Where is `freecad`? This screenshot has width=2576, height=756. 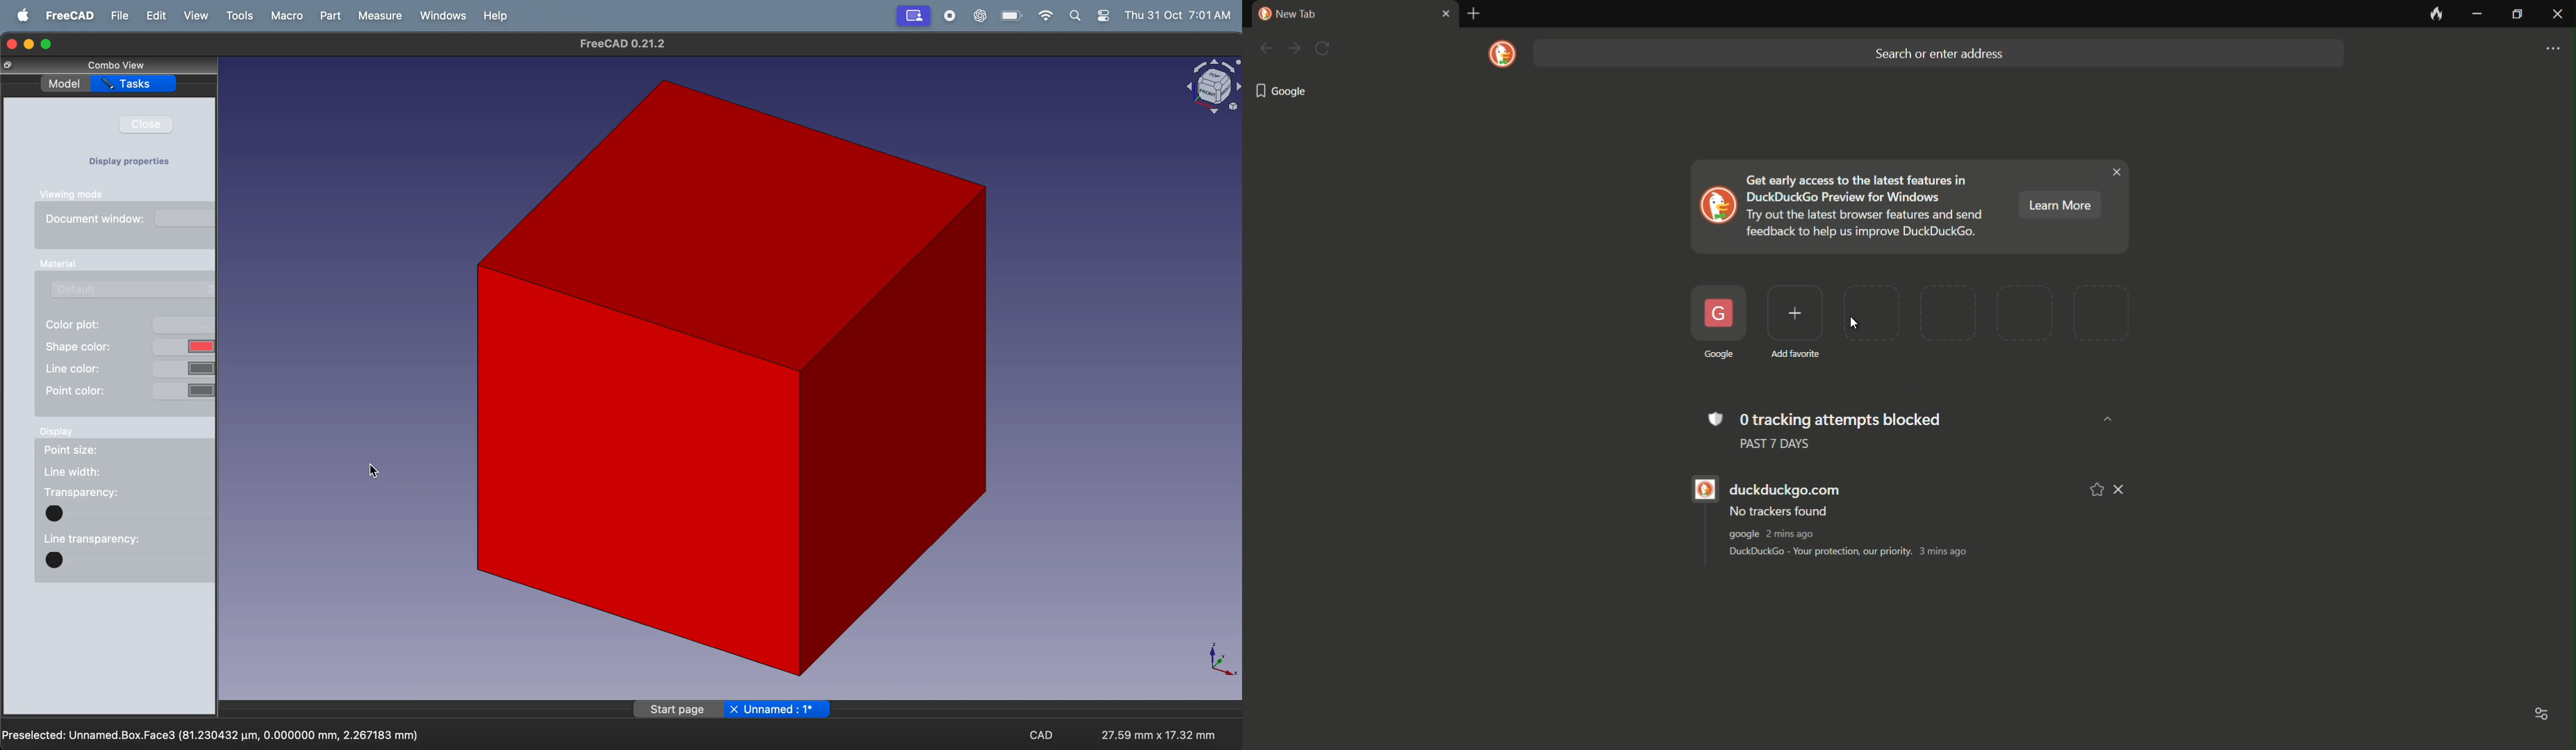
freecad is located at coordinates (68, 16).